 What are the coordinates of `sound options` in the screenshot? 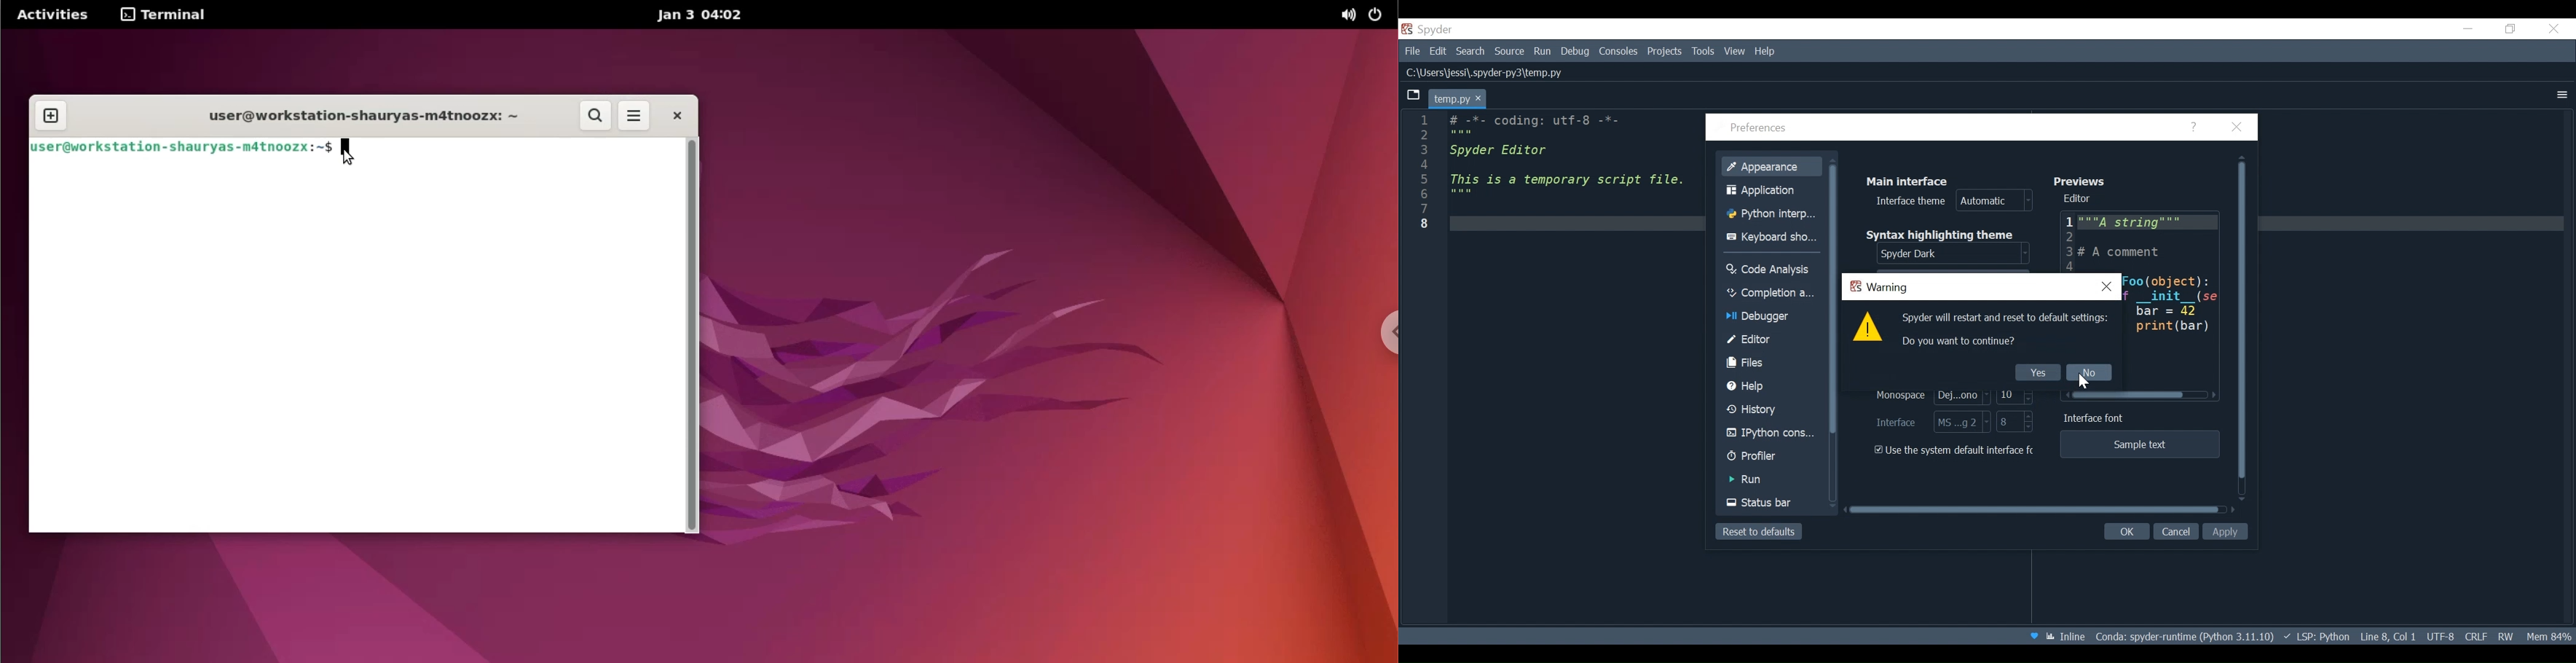 It's located at (1349, 15).